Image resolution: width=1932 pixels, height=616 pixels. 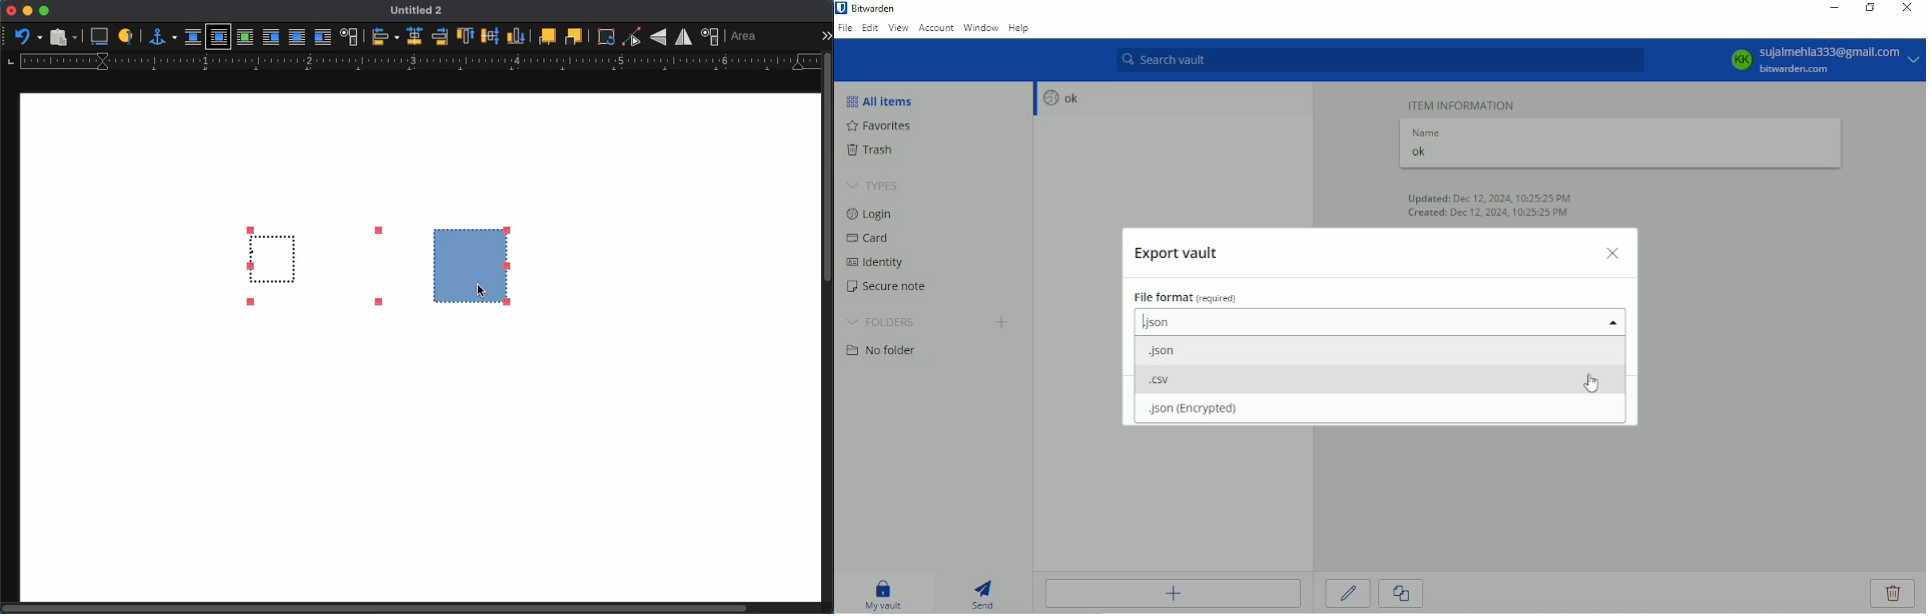 What do you see at coordinates (297, 38) in the screenshot?
I see `through` at bounding box center [297, 38].